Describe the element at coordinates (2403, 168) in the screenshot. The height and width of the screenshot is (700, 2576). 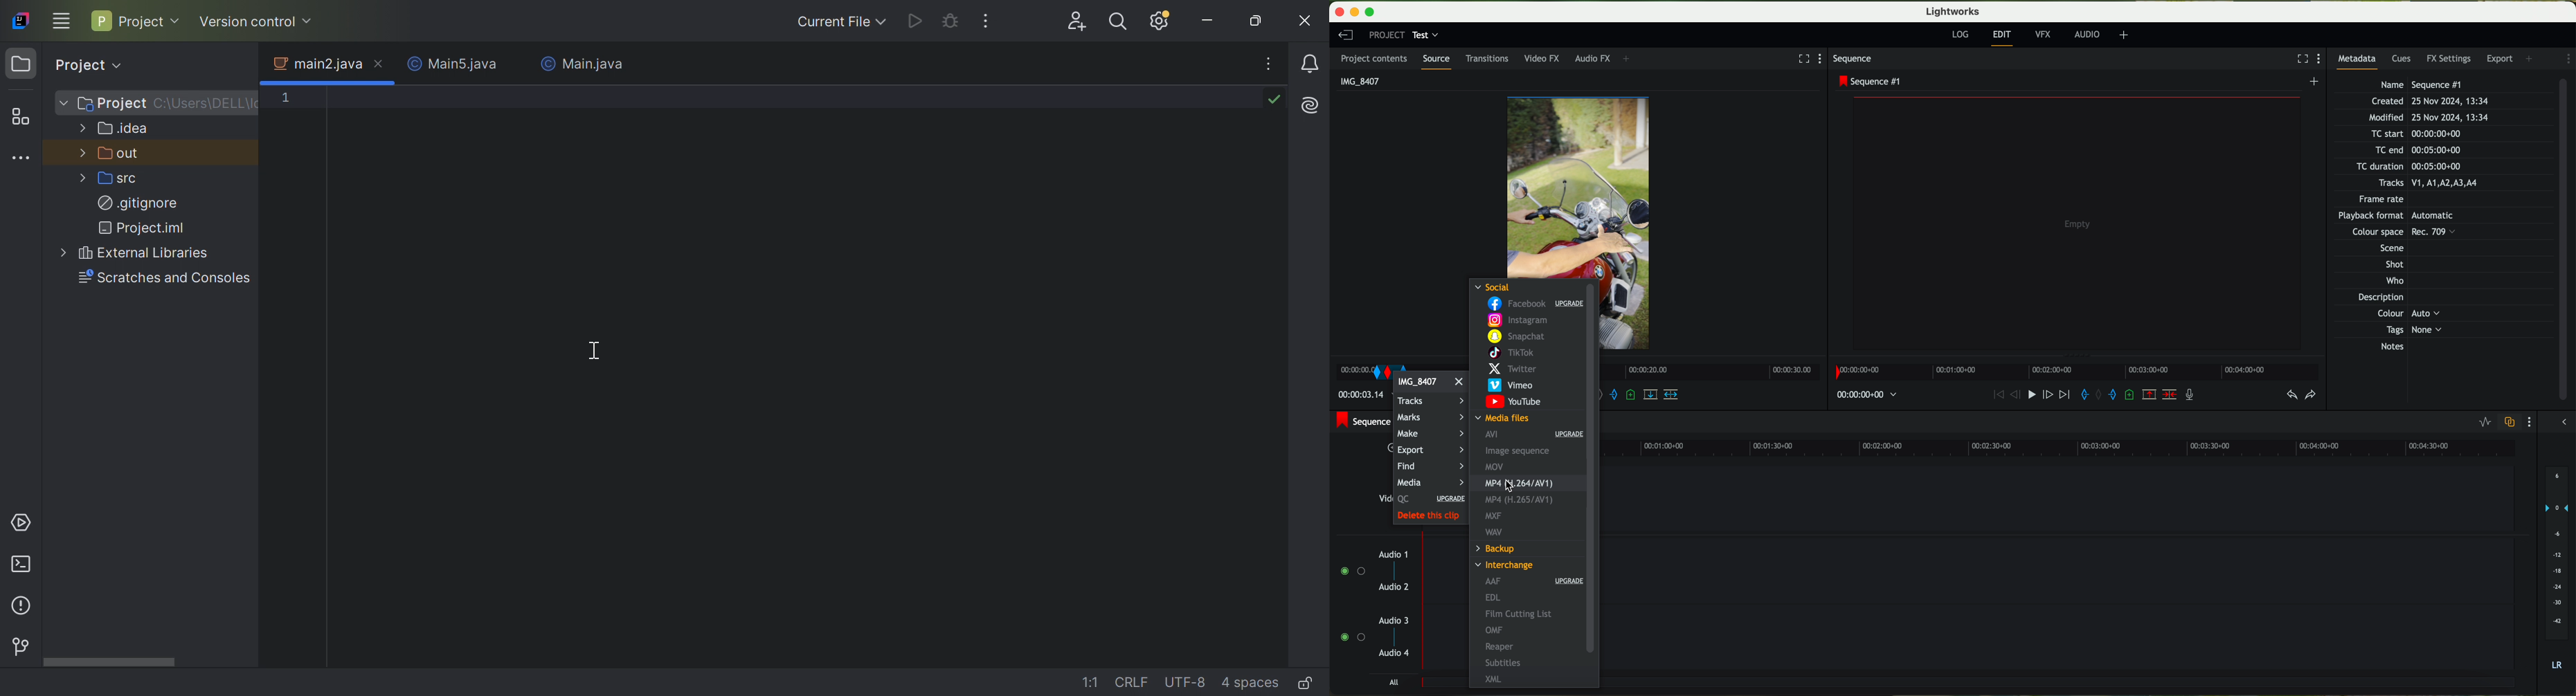
I see `TC duration` at that location.